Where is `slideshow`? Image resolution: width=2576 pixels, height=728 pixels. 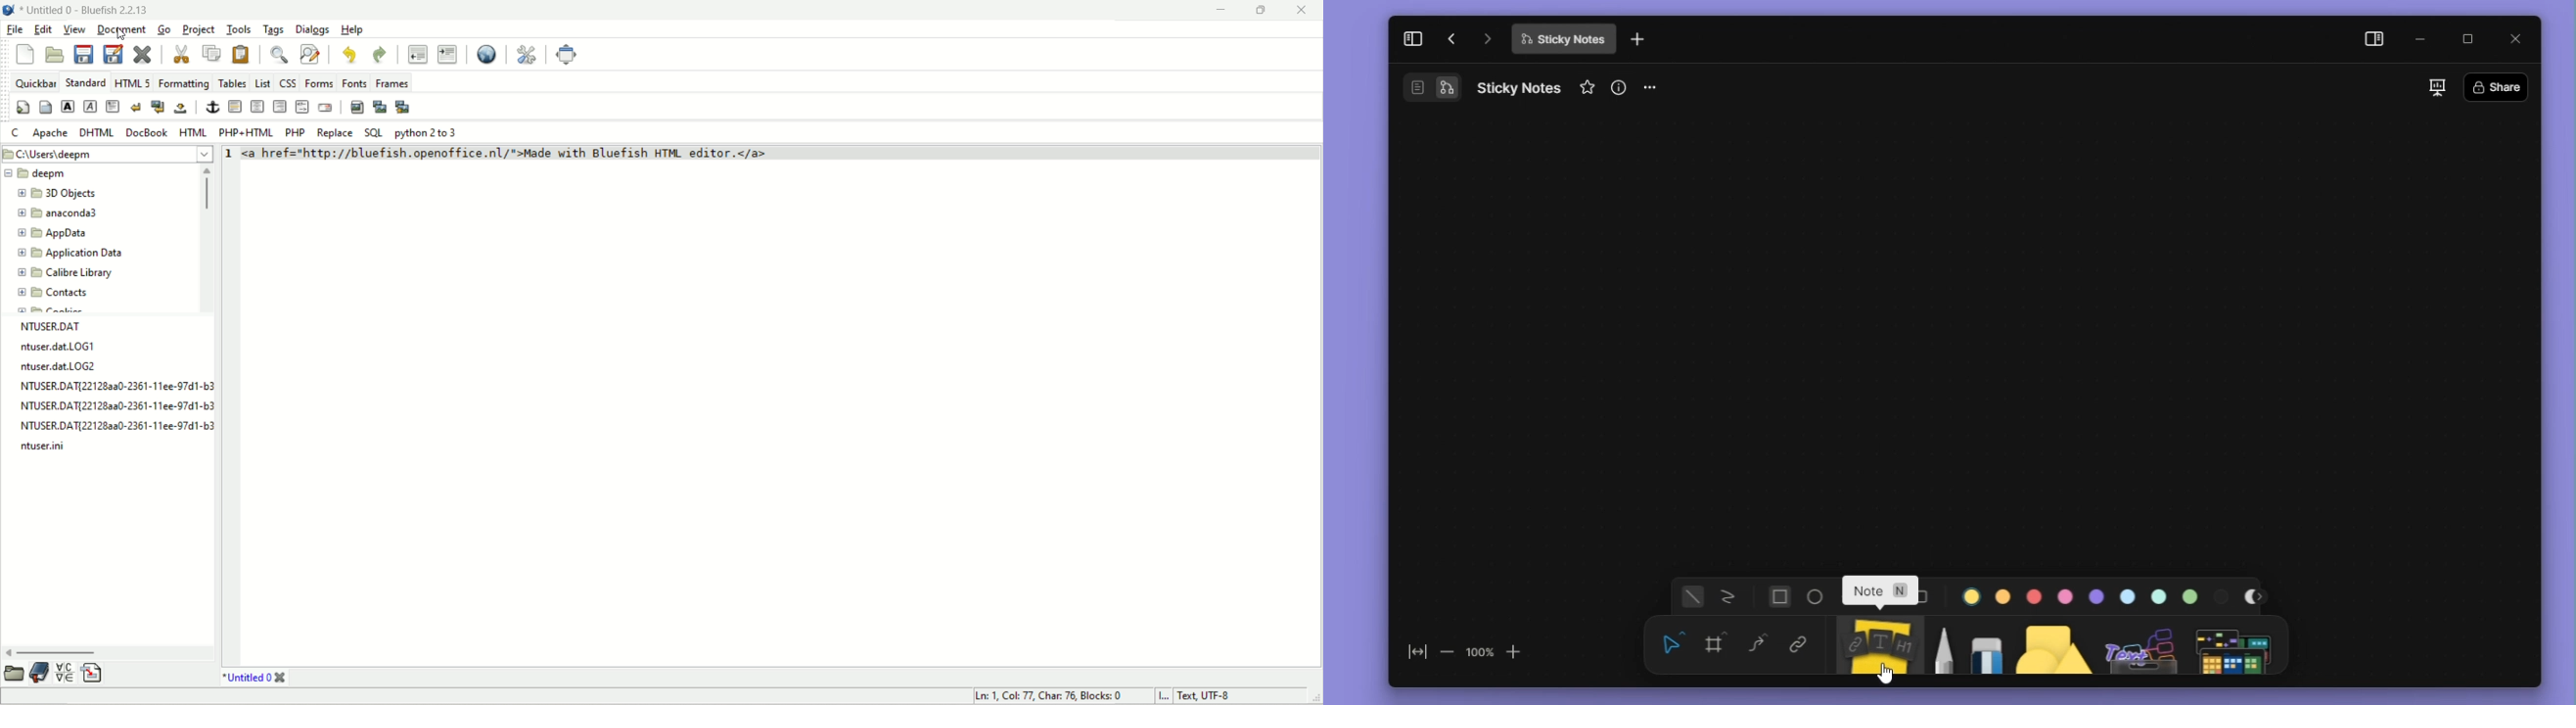 slideshow is located at coordinates (2436, 87).